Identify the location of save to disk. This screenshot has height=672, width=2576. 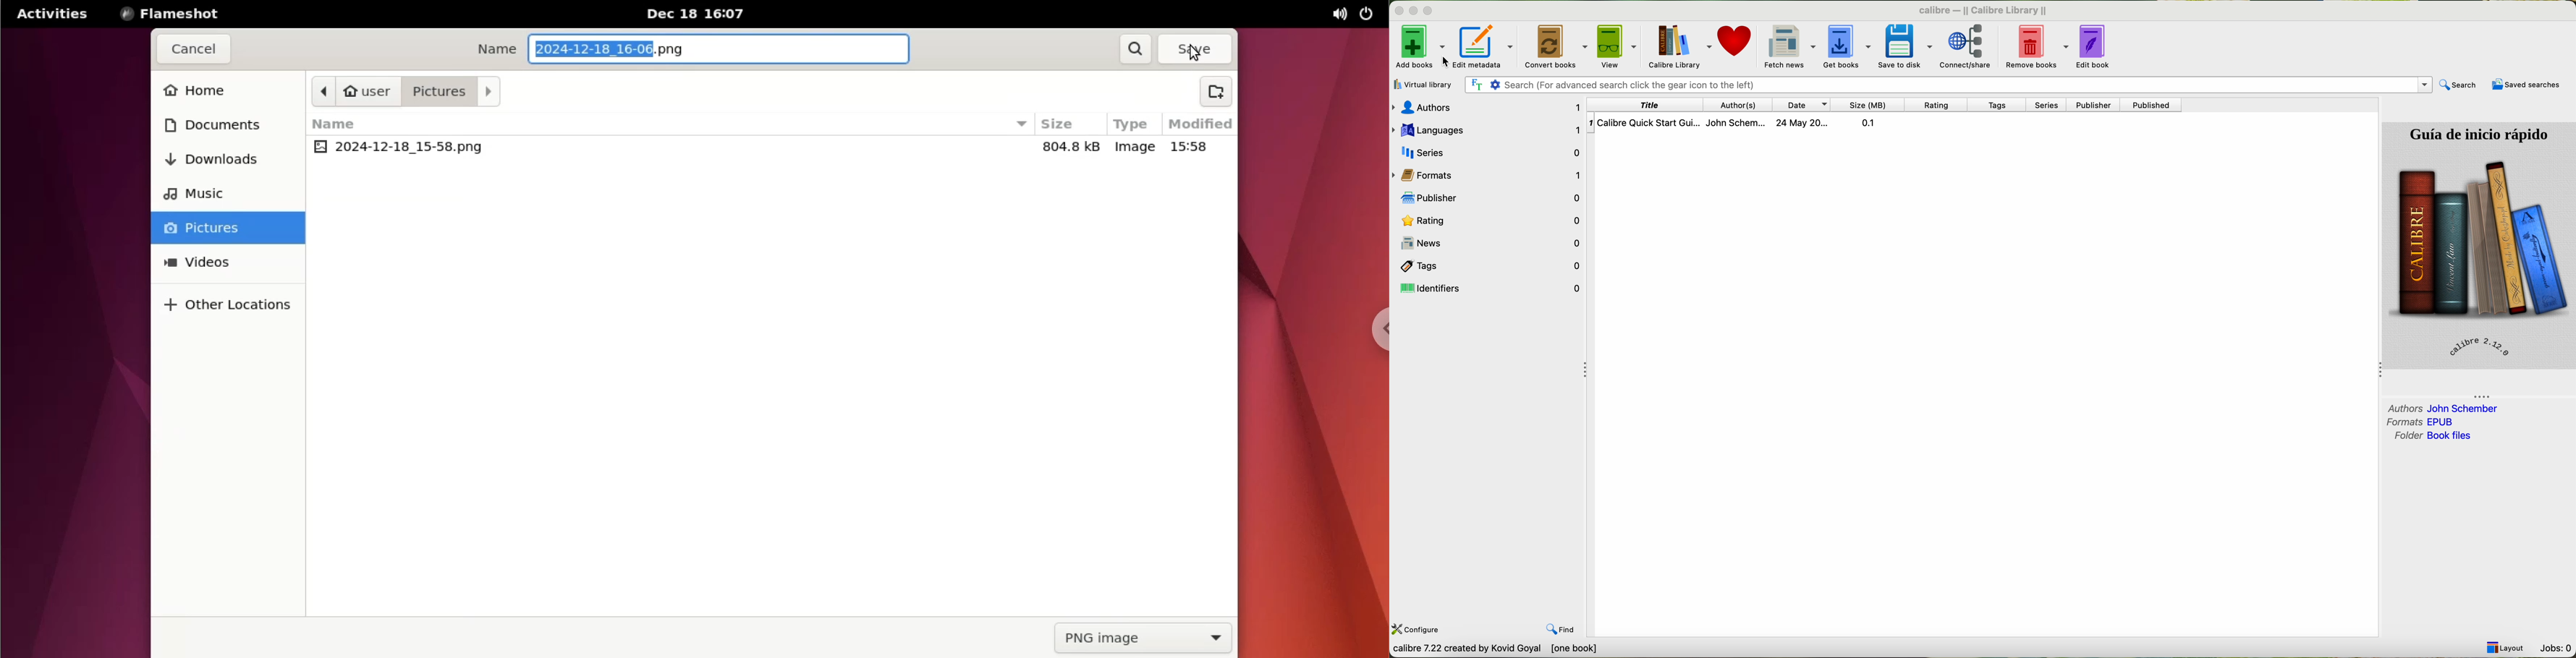
(1907, 46).